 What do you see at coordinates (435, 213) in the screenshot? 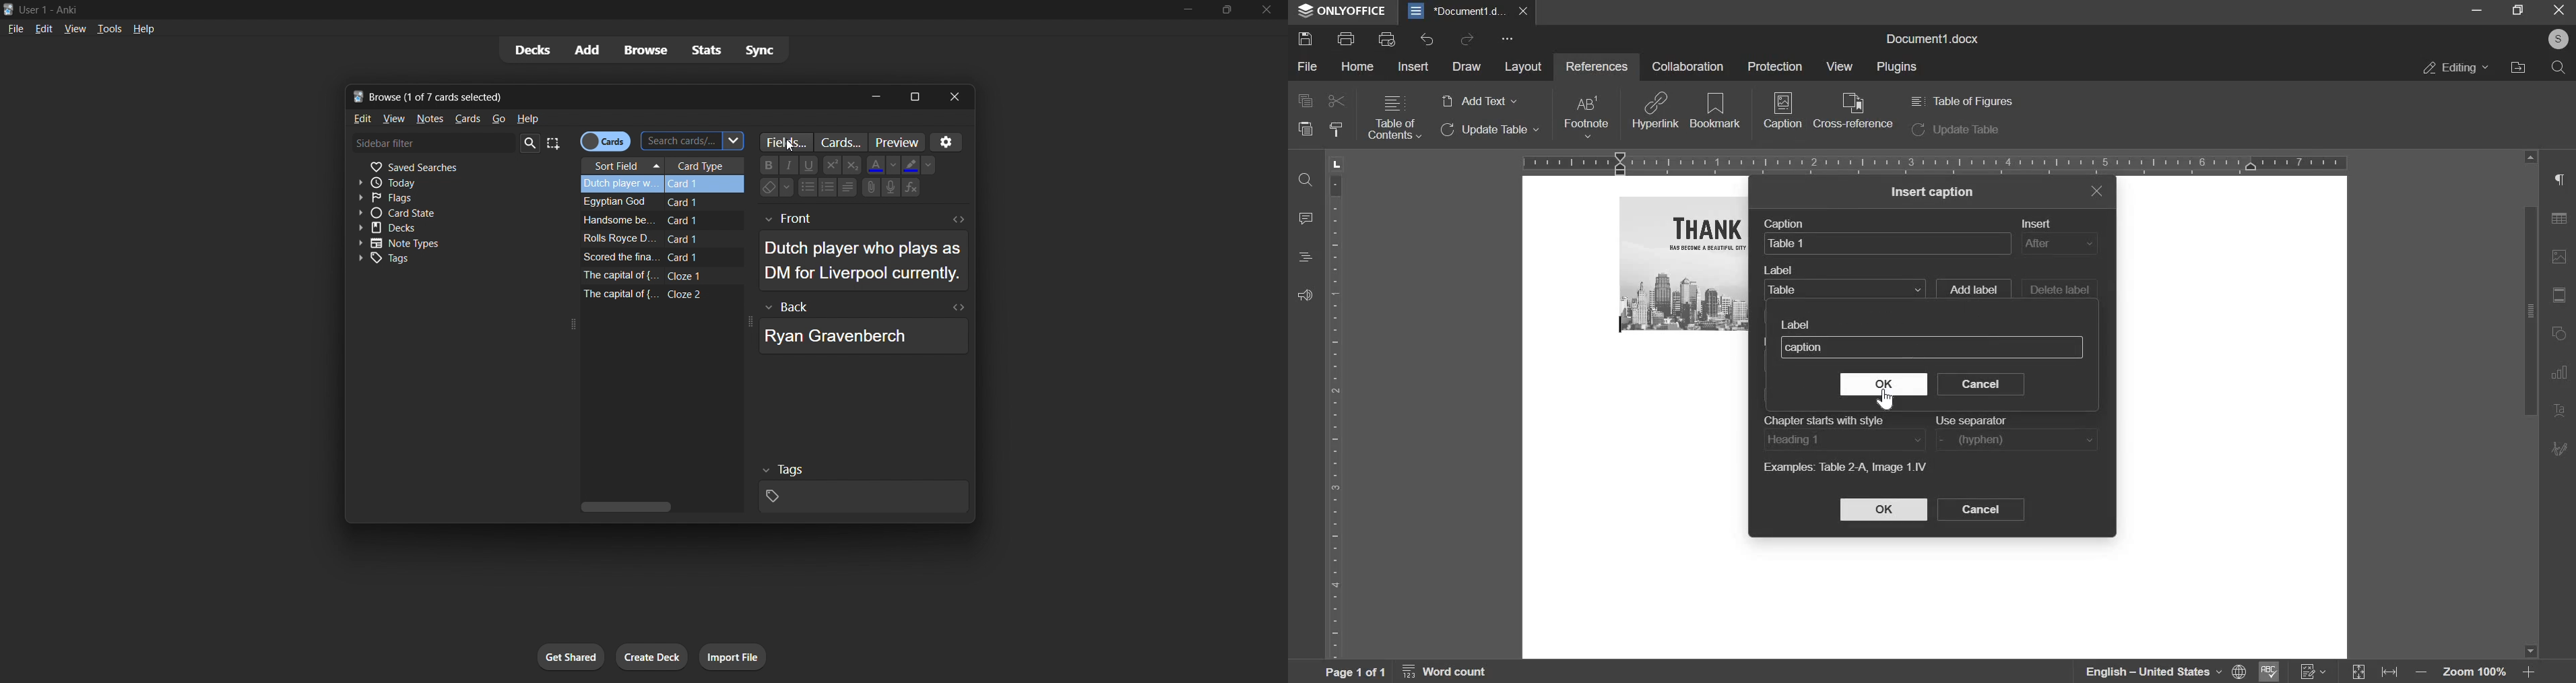
I see `card state toggle` at bounding box center [435, 213].